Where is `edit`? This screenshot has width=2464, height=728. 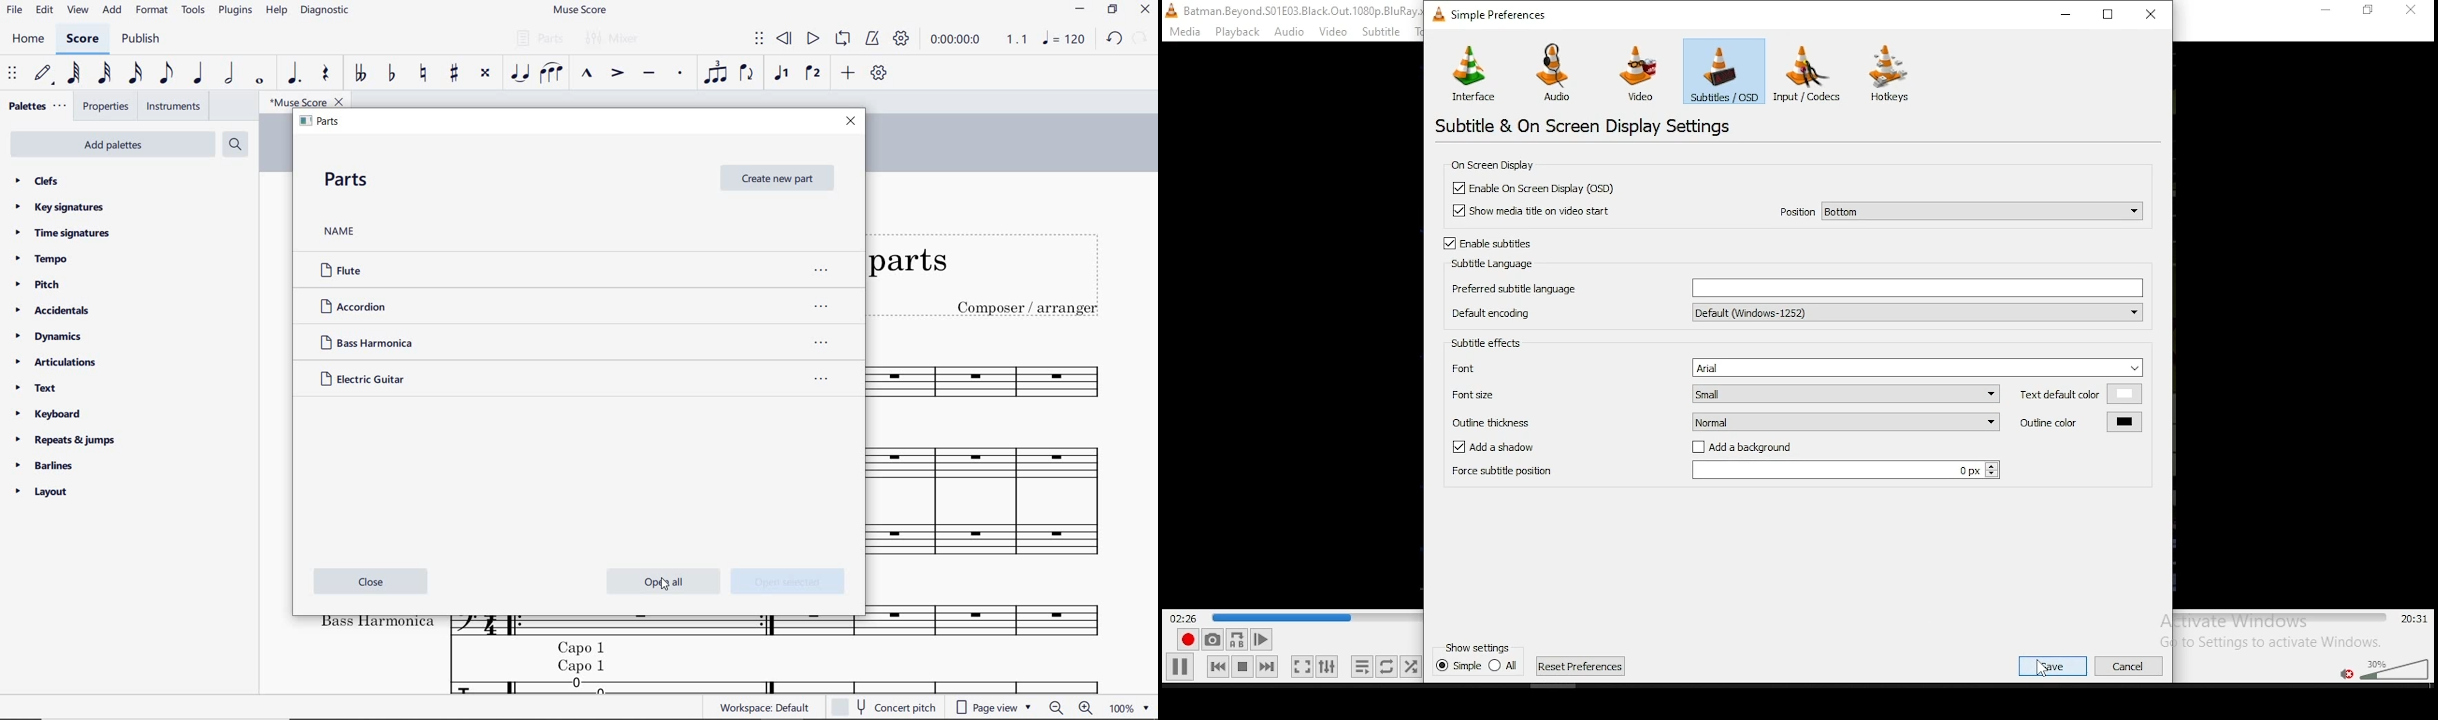 edit is located at coordinates (45, 11).